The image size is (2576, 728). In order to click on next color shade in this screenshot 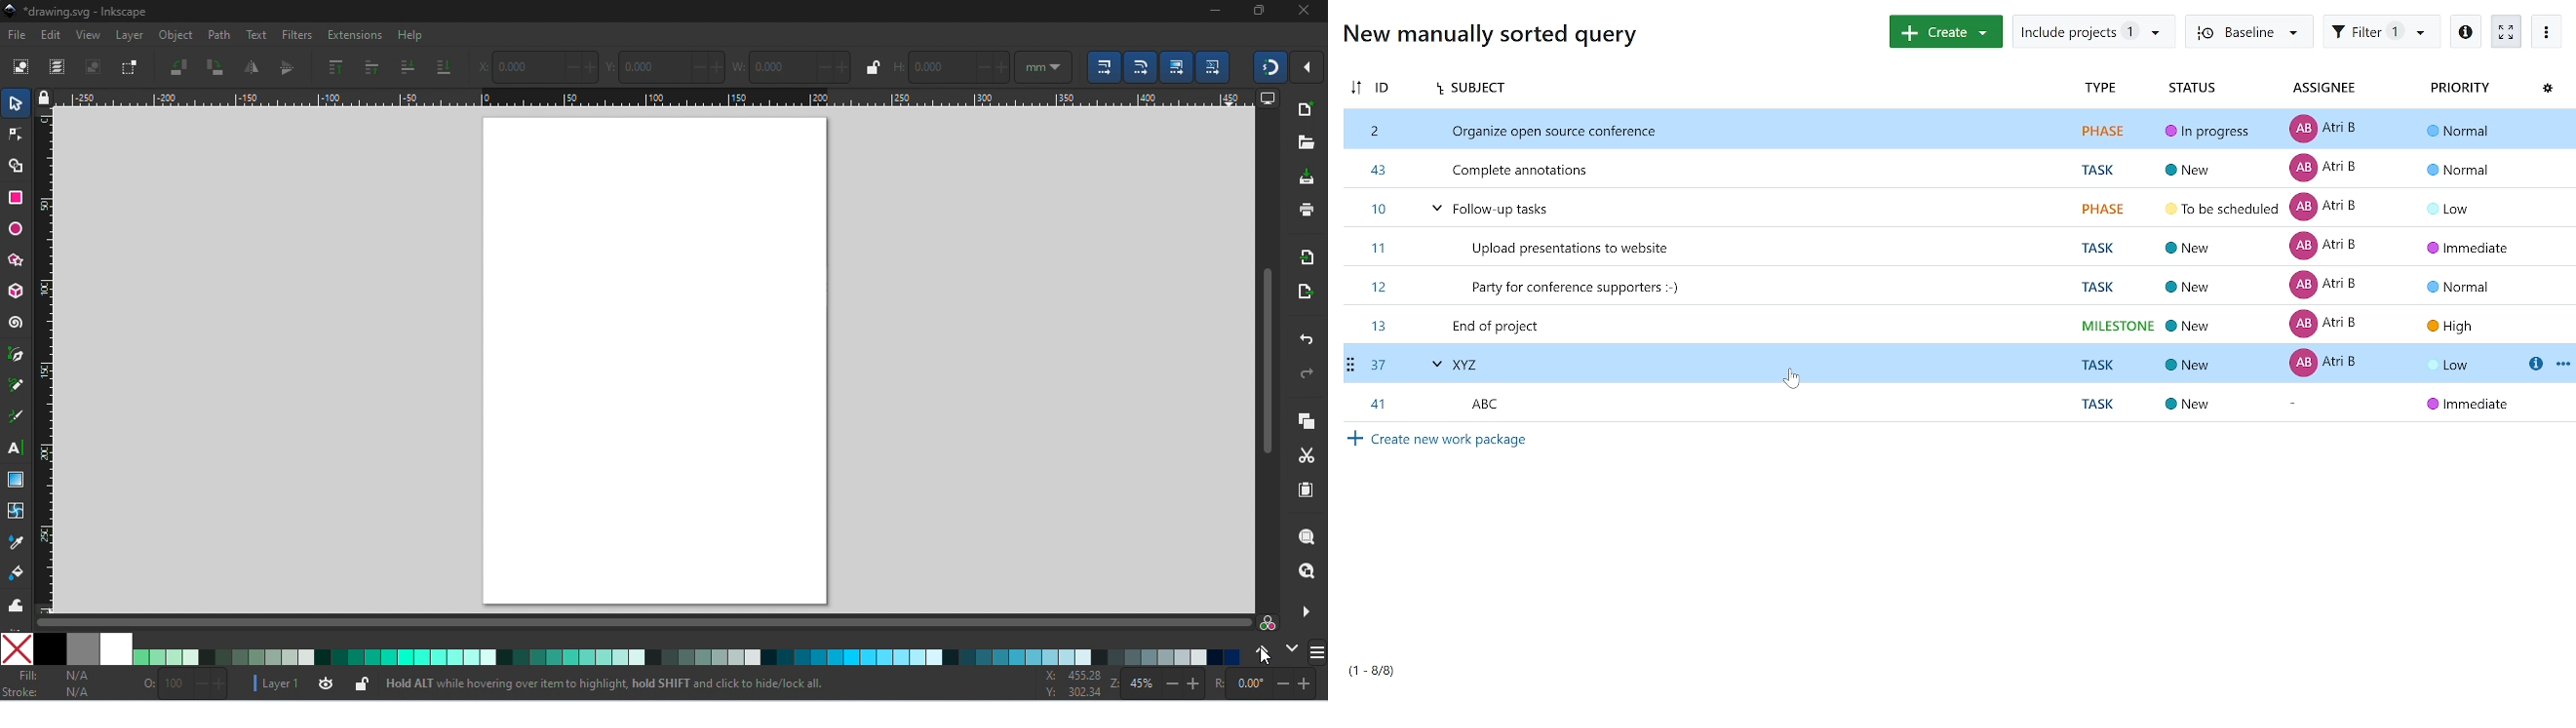, I will do `click(1291, 648)`.